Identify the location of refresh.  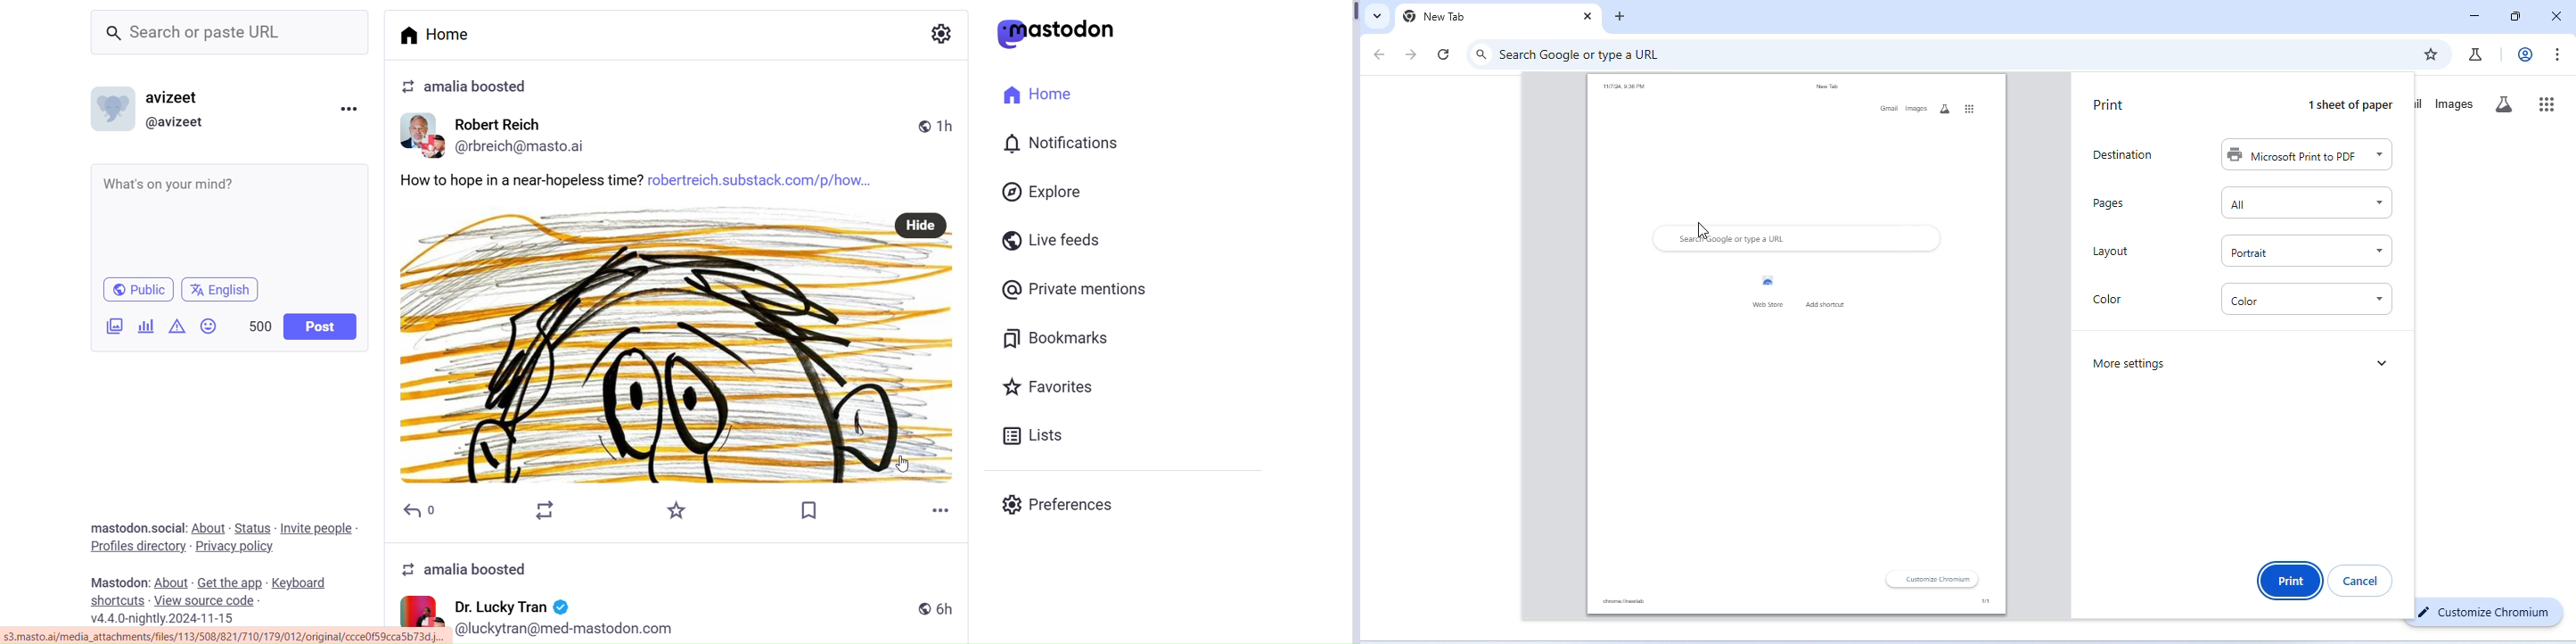
(1445, 54).